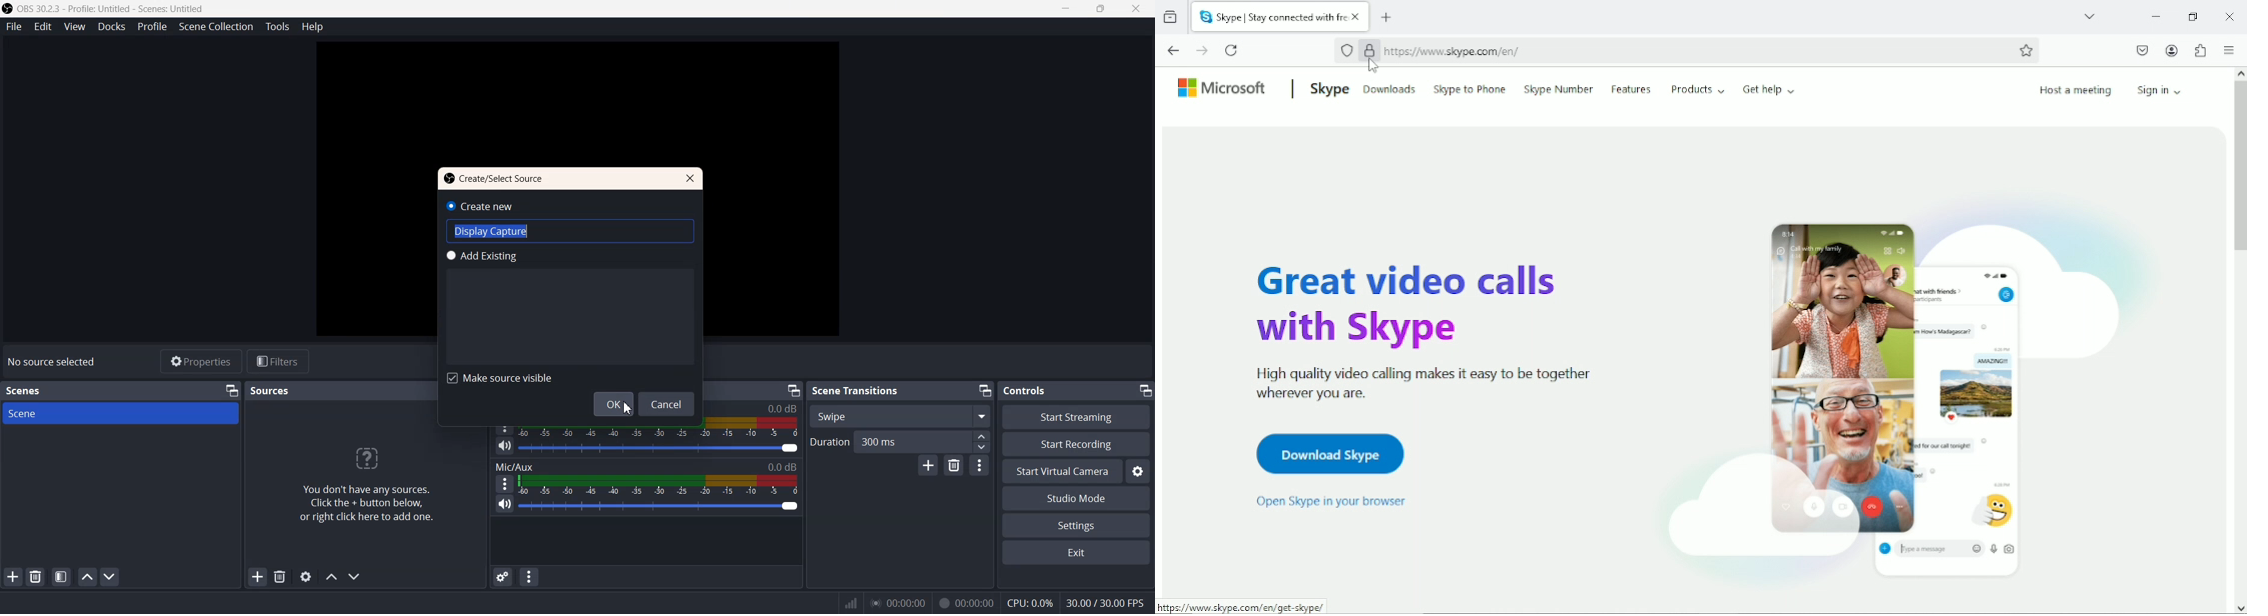 Image resolution: width=2268 pixels, height=616 pixels. I want to click on Features, so click(1633, 87).